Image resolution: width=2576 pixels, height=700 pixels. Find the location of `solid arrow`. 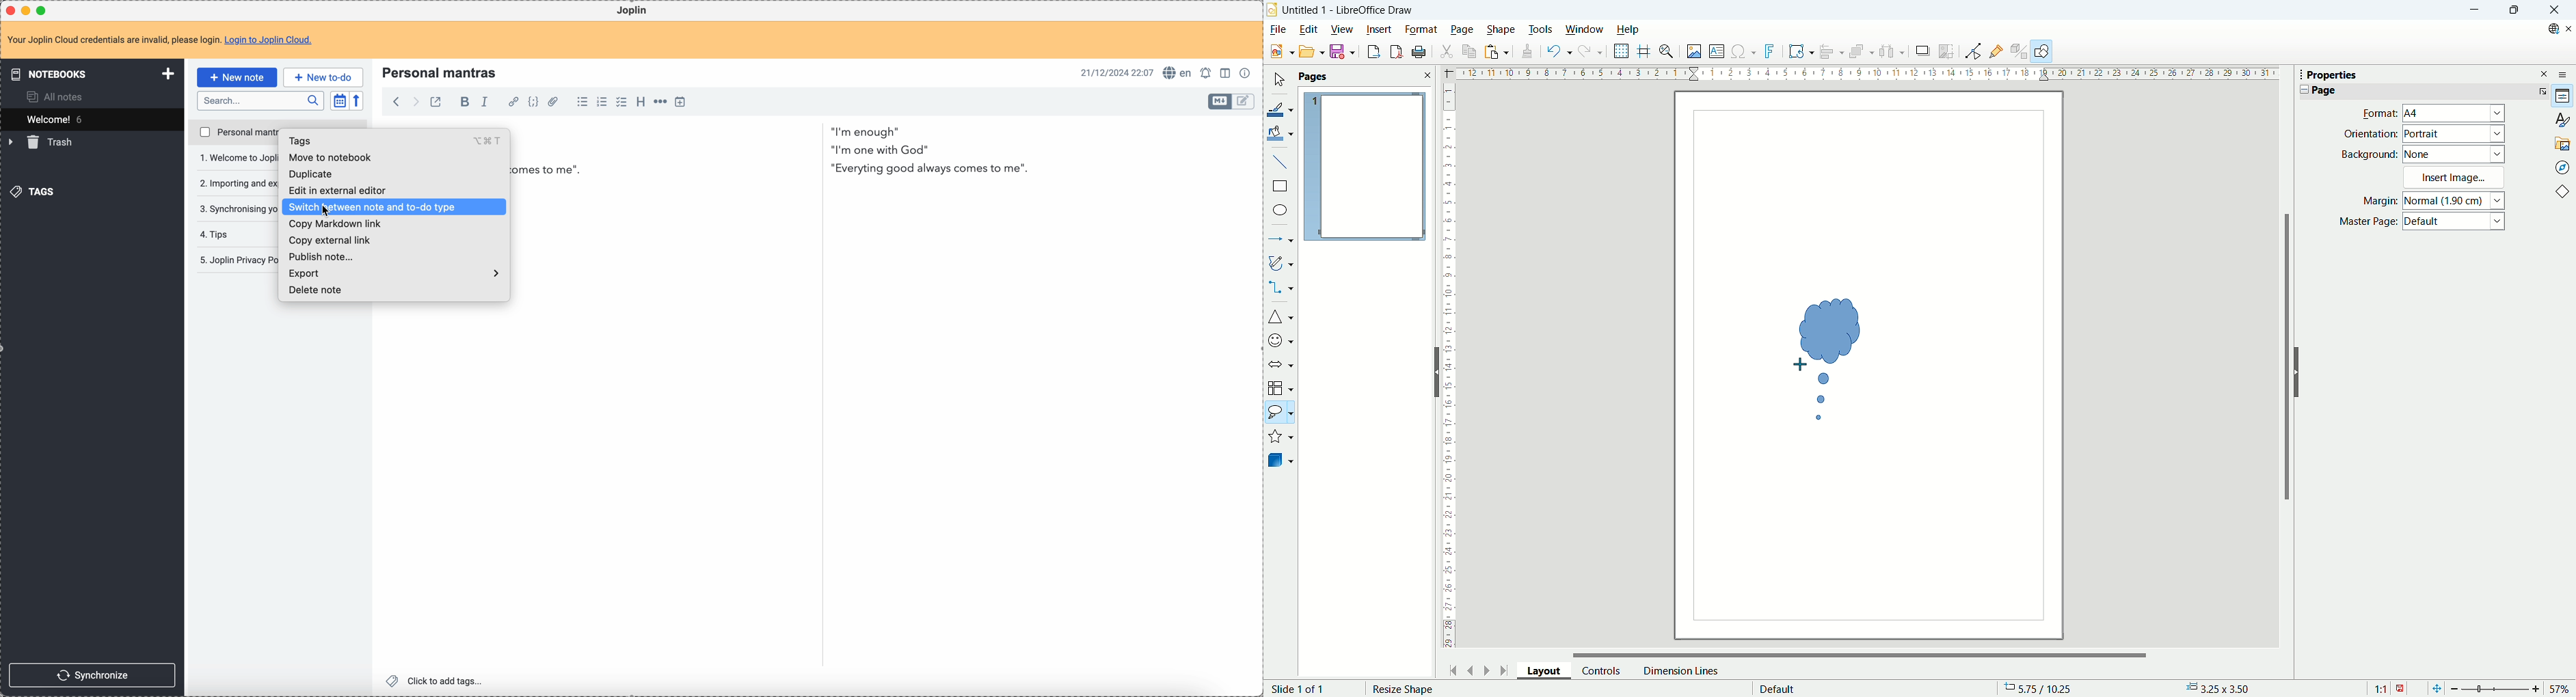

solid arrow is located at coordinates (1281, 363).